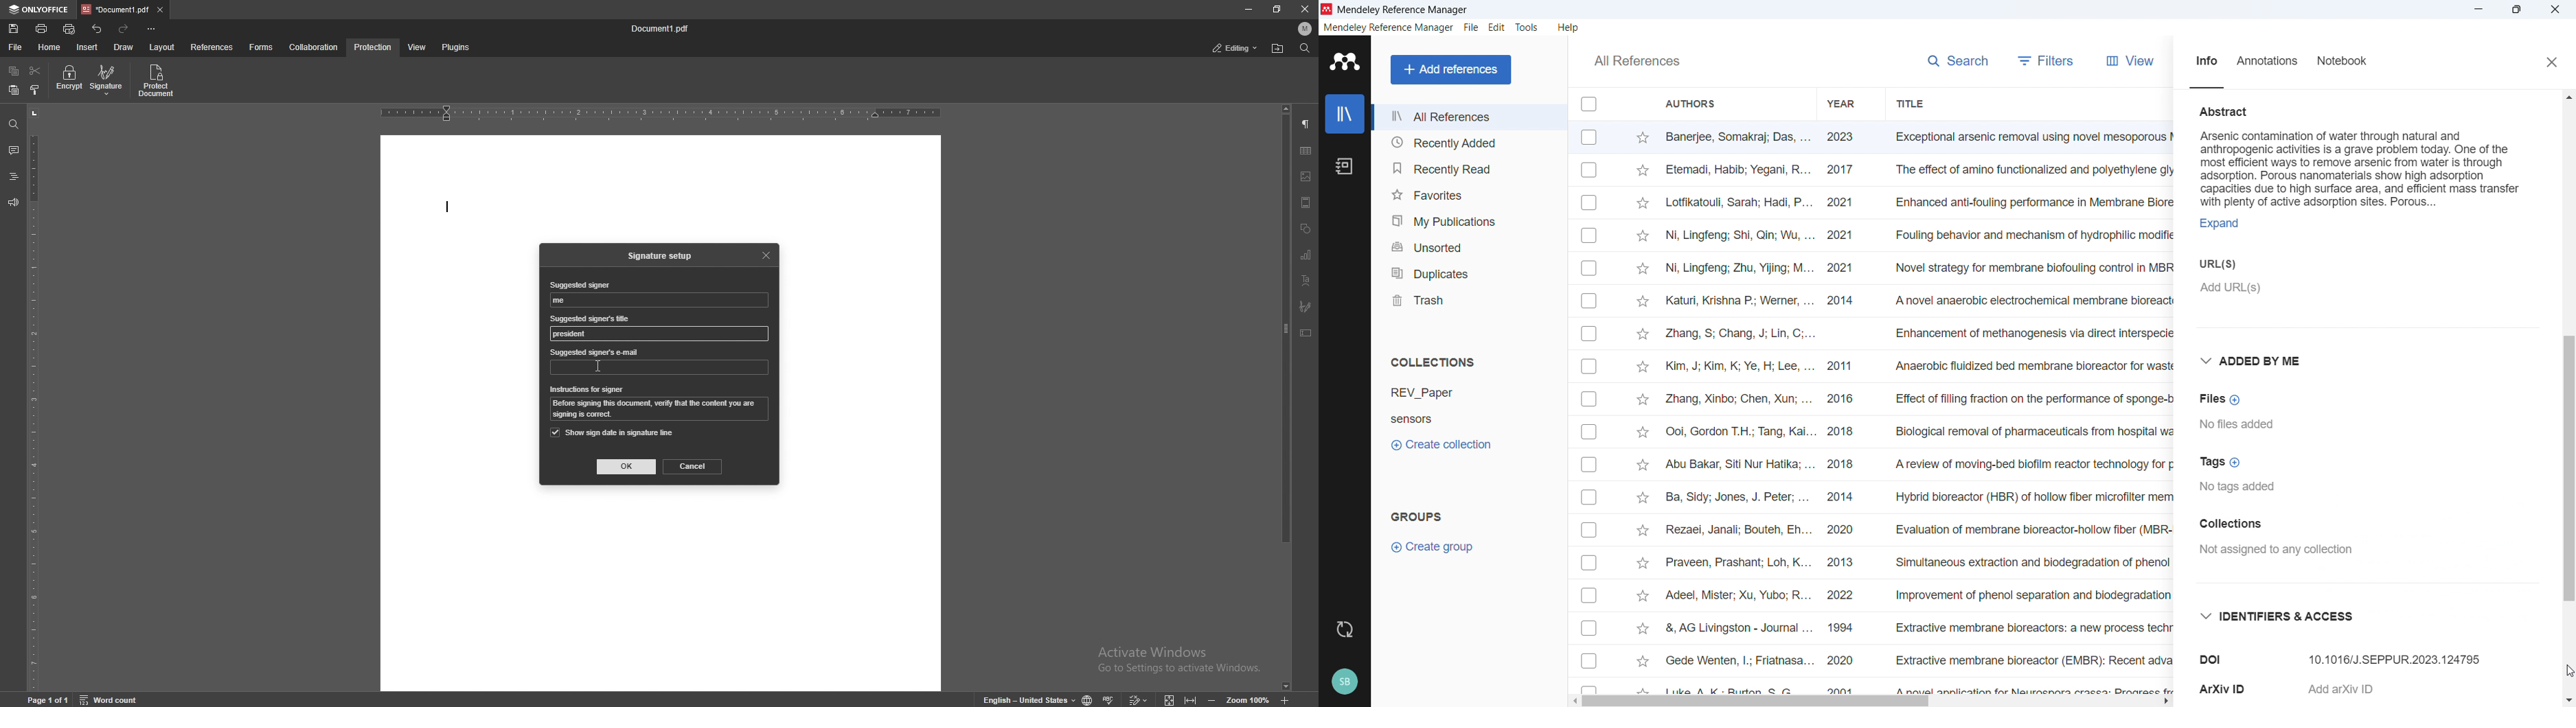 Image resolution: width=2576 pixels, height=728 pixels. I want to click on chart, so click(1306, 255).